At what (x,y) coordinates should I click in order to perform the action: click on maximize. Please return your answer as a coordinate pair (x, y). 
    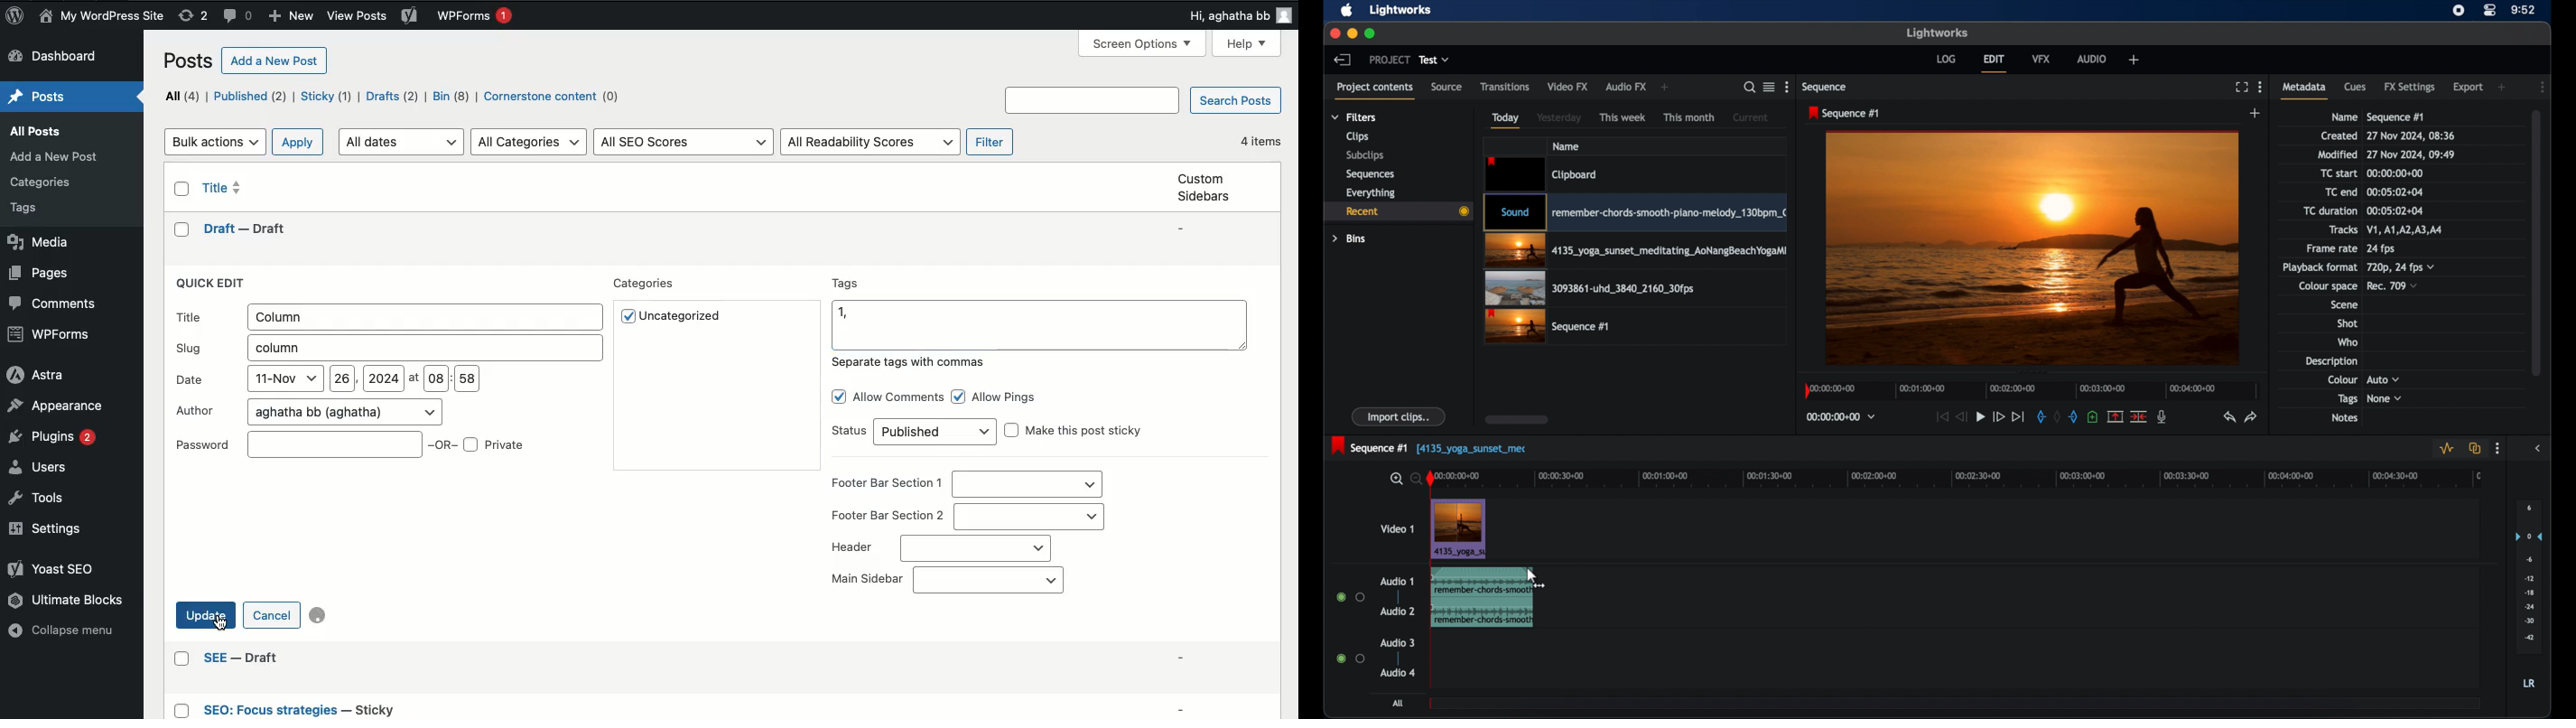
    Looking at the image, I should click on (1371, 33).